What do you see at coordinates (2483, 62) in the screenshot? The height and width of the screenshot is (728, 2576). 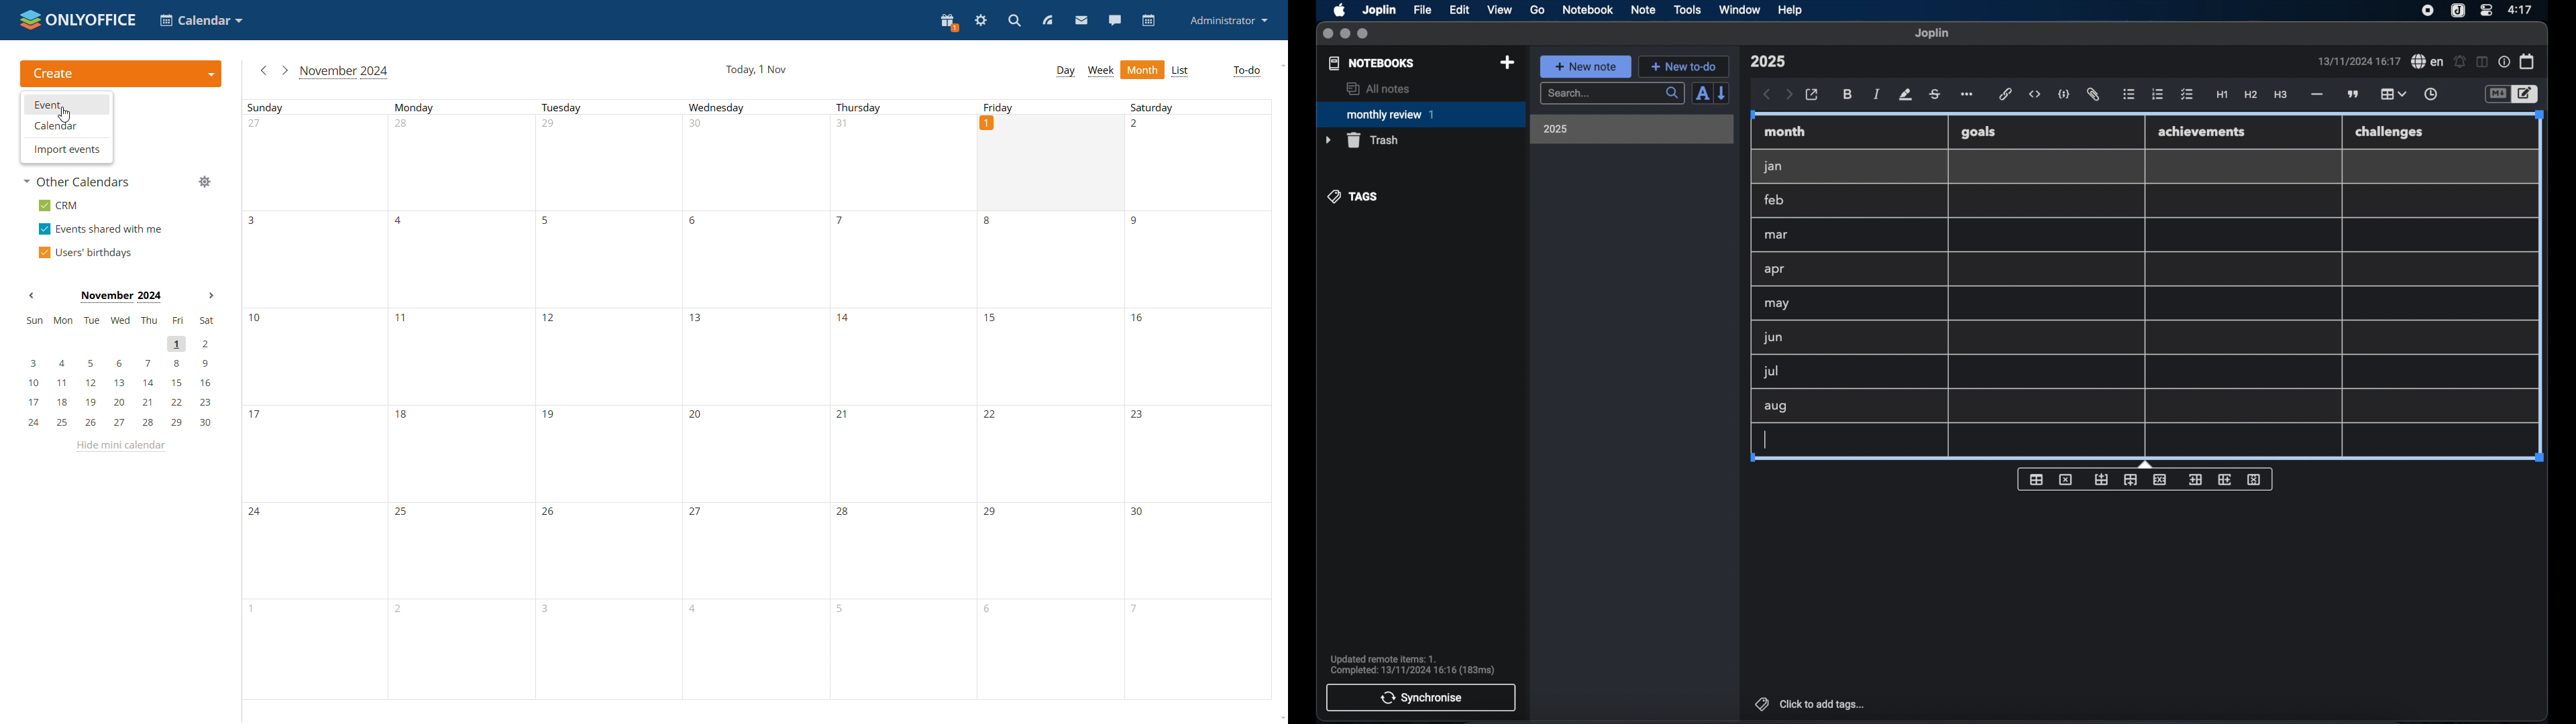 I see `toggle editor layout` at bounding box center [2483, 62].